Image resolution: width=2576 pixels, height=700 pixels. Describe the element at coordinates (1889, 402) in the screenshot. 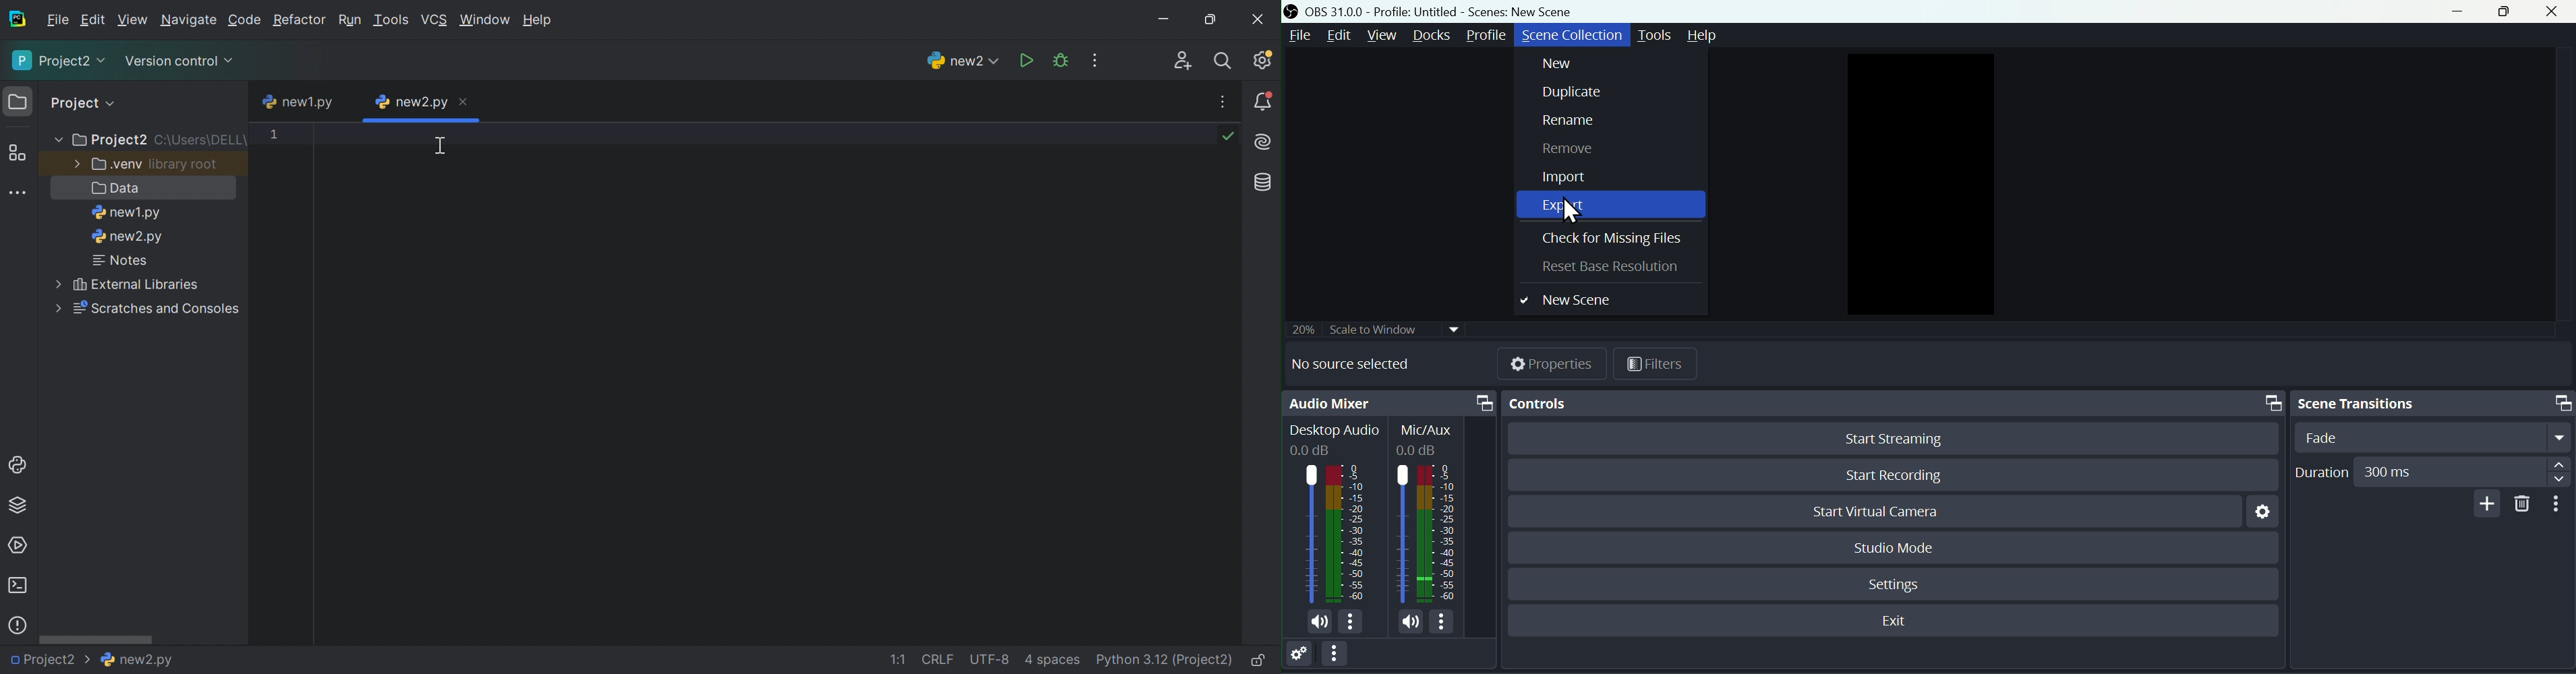

I see `Controls` at that location.